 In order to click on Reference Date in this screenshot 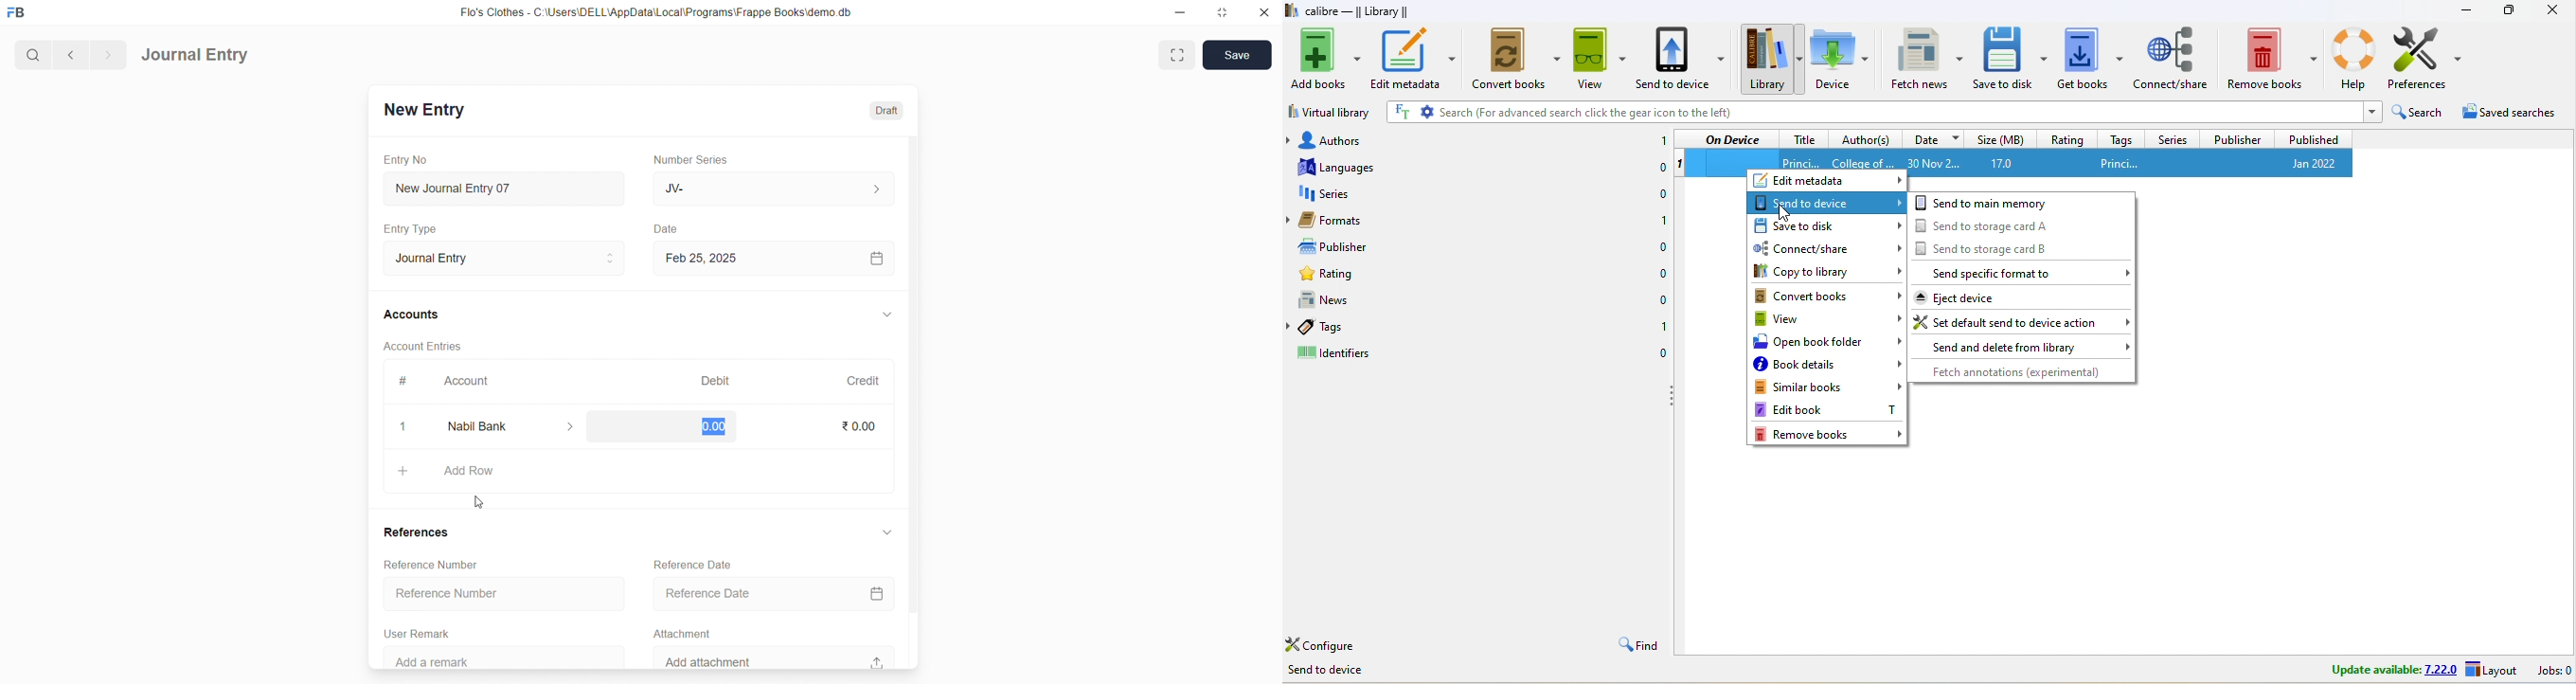, I will do `click(778, 592)`.